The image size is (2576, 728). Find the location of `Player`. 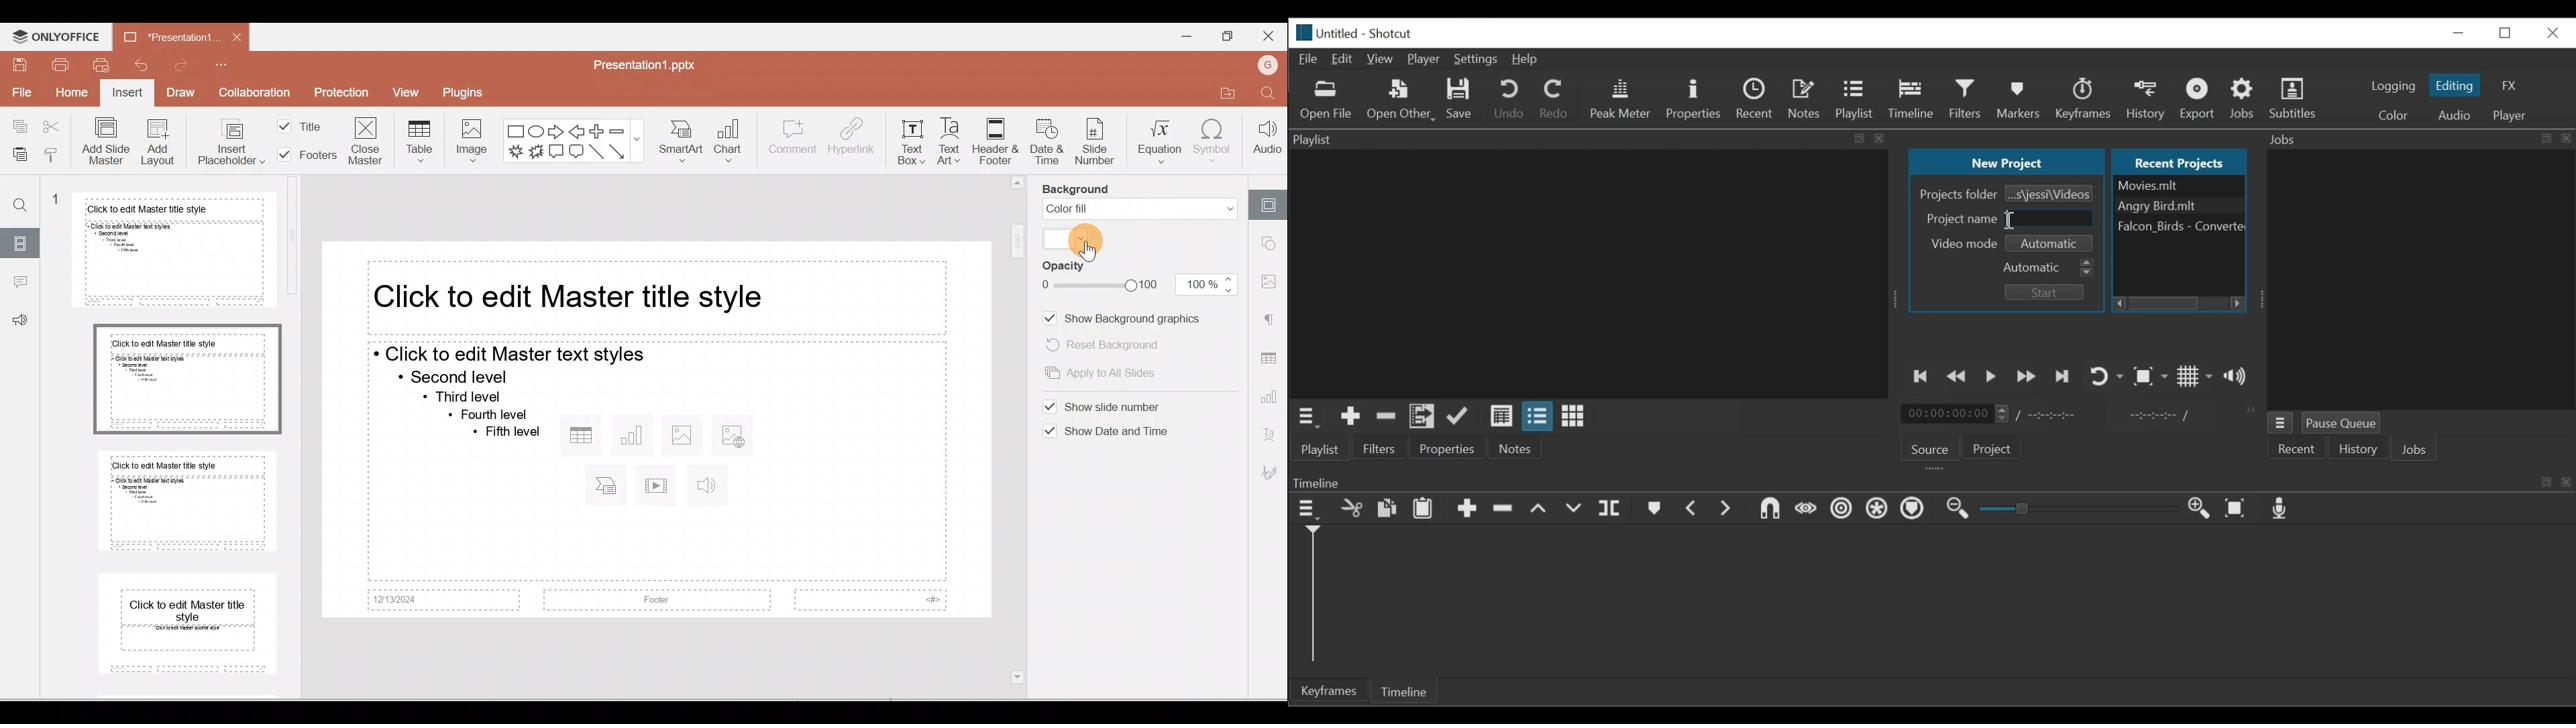

Player is located at coordinates (1424, 59).